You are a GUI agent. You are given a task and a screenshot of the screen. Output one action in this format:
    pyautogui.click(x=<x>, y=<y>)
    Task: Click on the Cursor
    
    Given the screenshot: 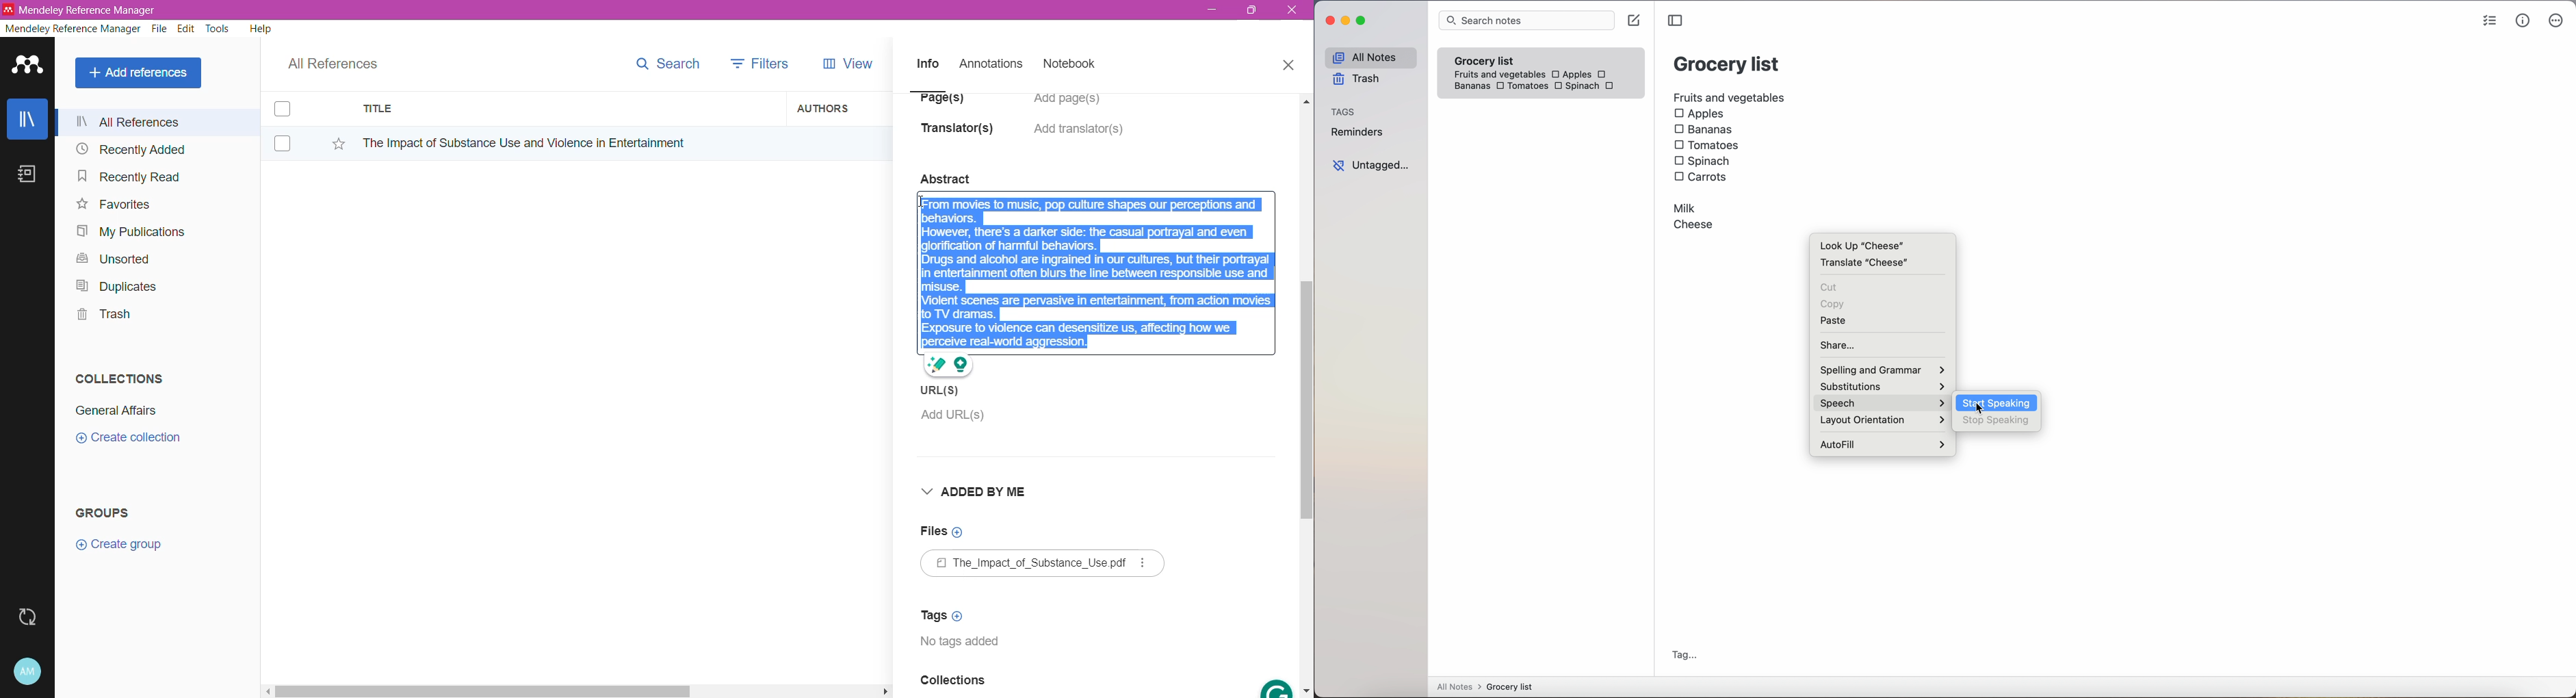 What is the action you would take?
    pyautogui.click(x=922, y=207)
    